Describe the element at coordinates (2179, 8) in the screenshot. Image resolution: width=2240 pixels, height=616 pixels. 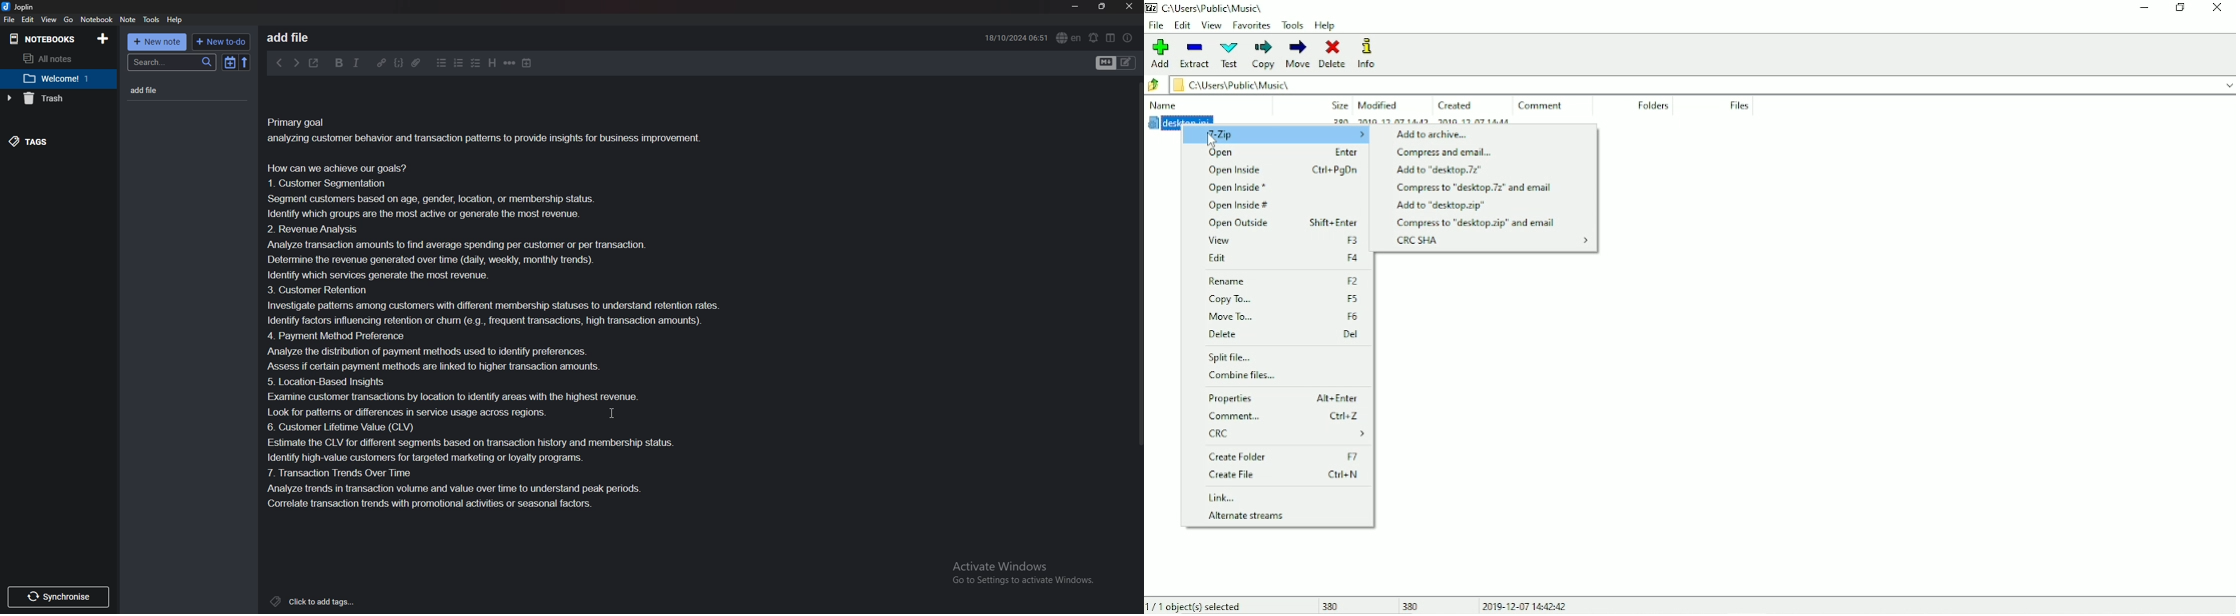
I see `Restore down` at that location.